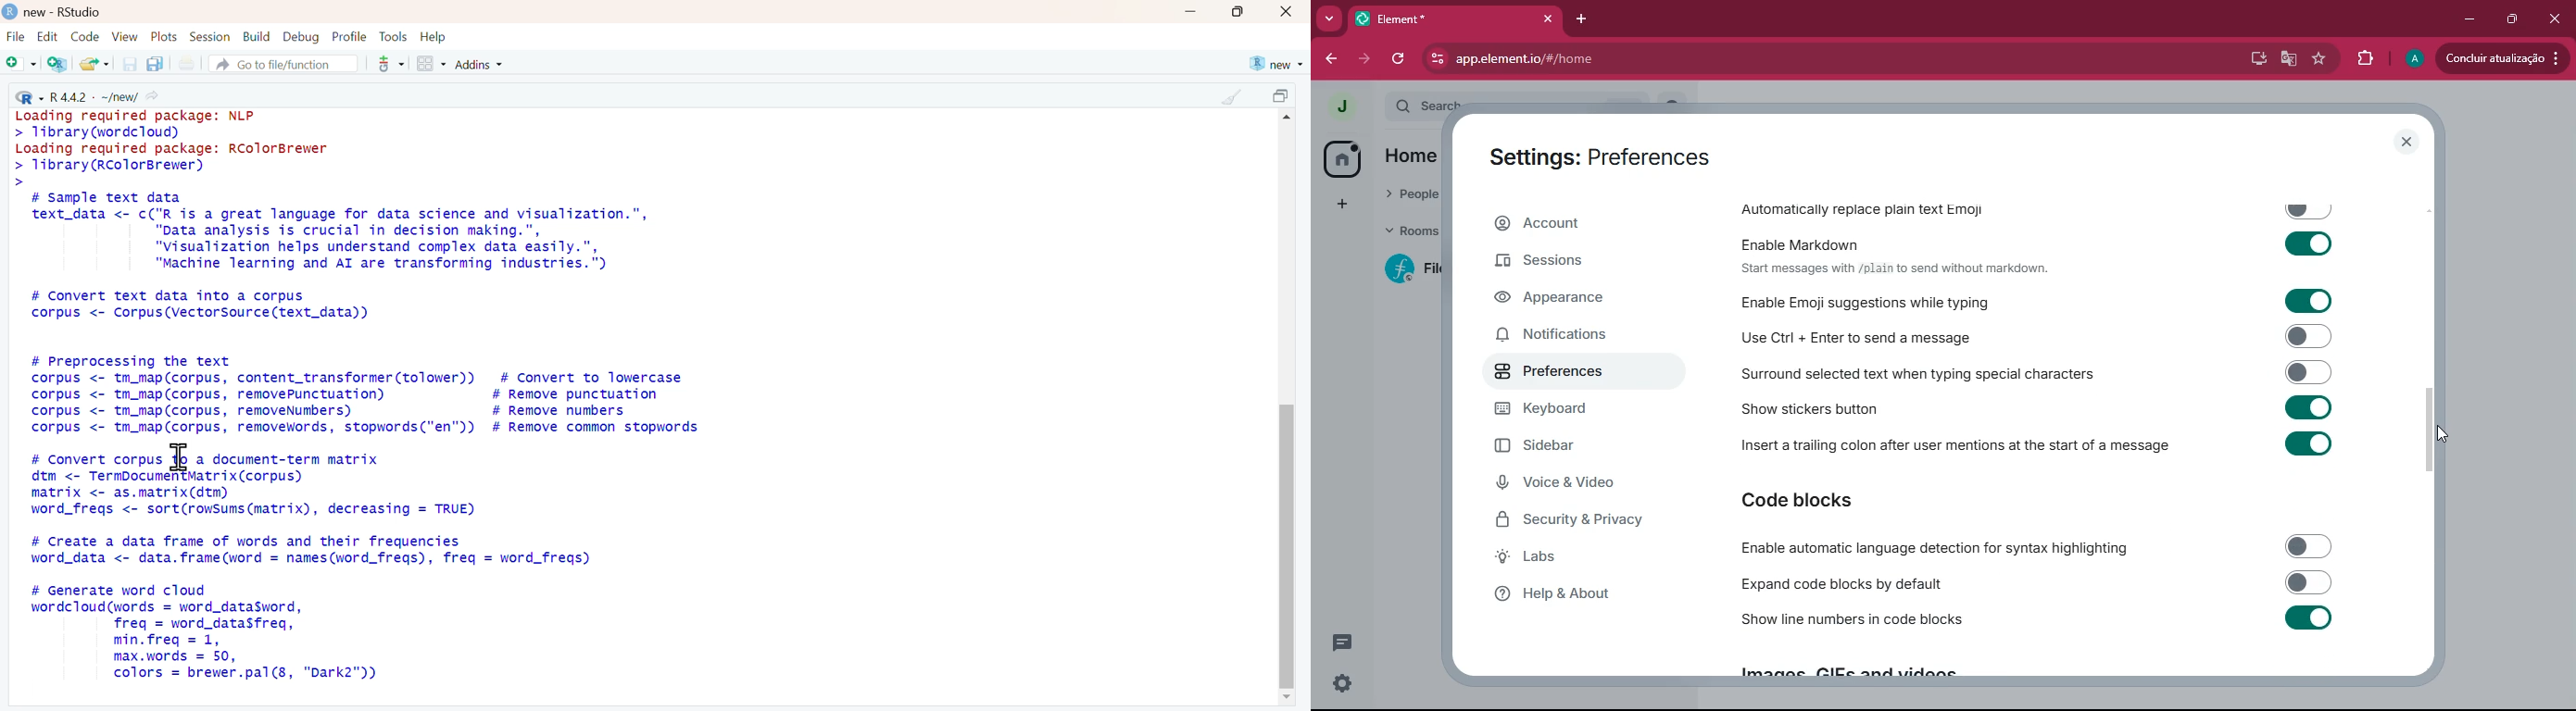 This screenshot has width=2576, height=728. I want to click on Save all the open documents, so click(154, 63).